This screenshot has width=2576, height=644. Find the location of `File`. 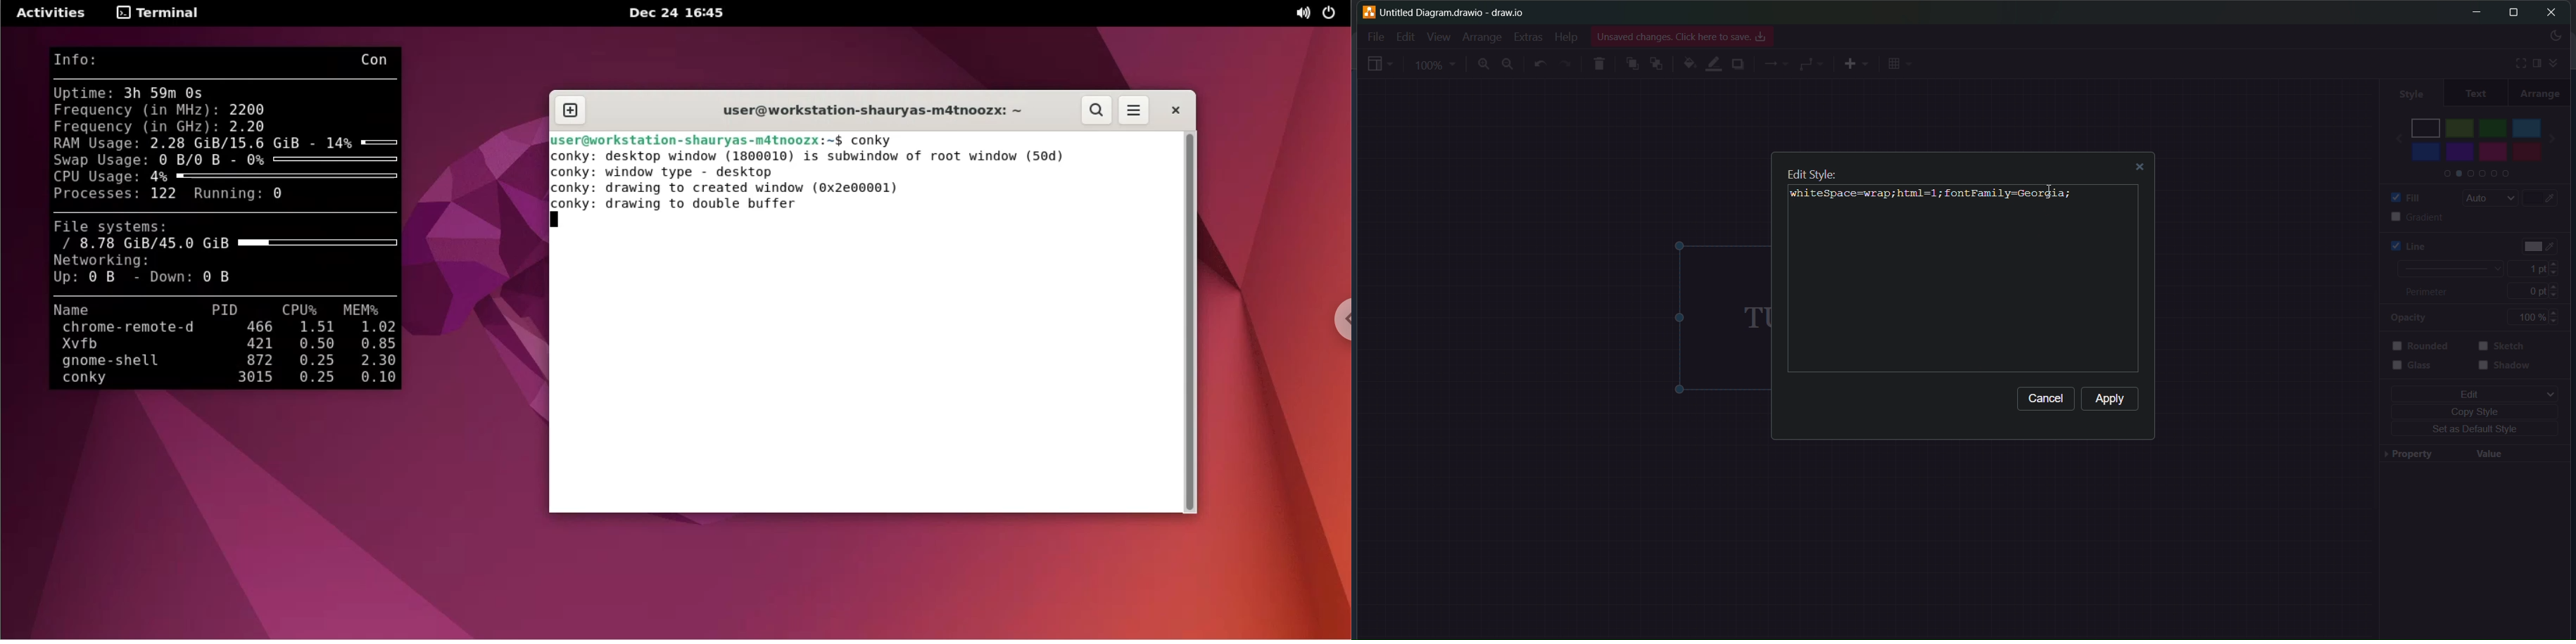

File is located at coordinates (1376, 35).